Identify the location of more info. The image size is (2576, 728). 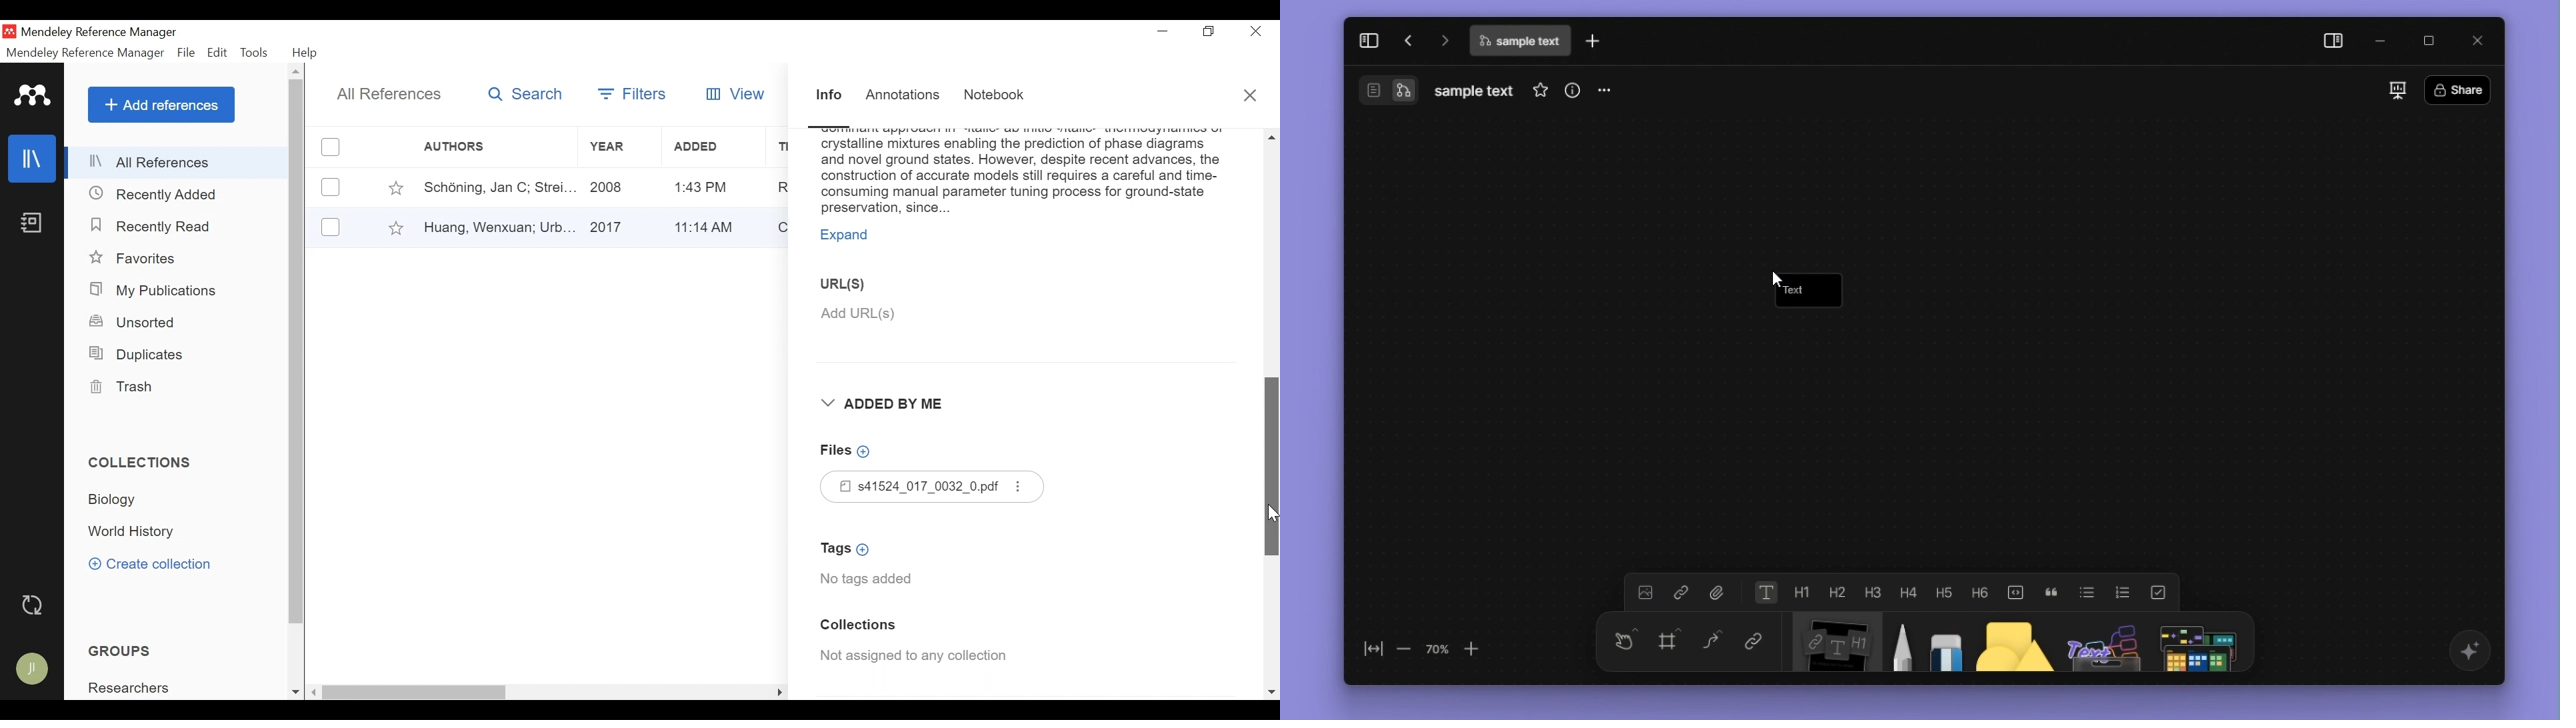
(1569, 90).